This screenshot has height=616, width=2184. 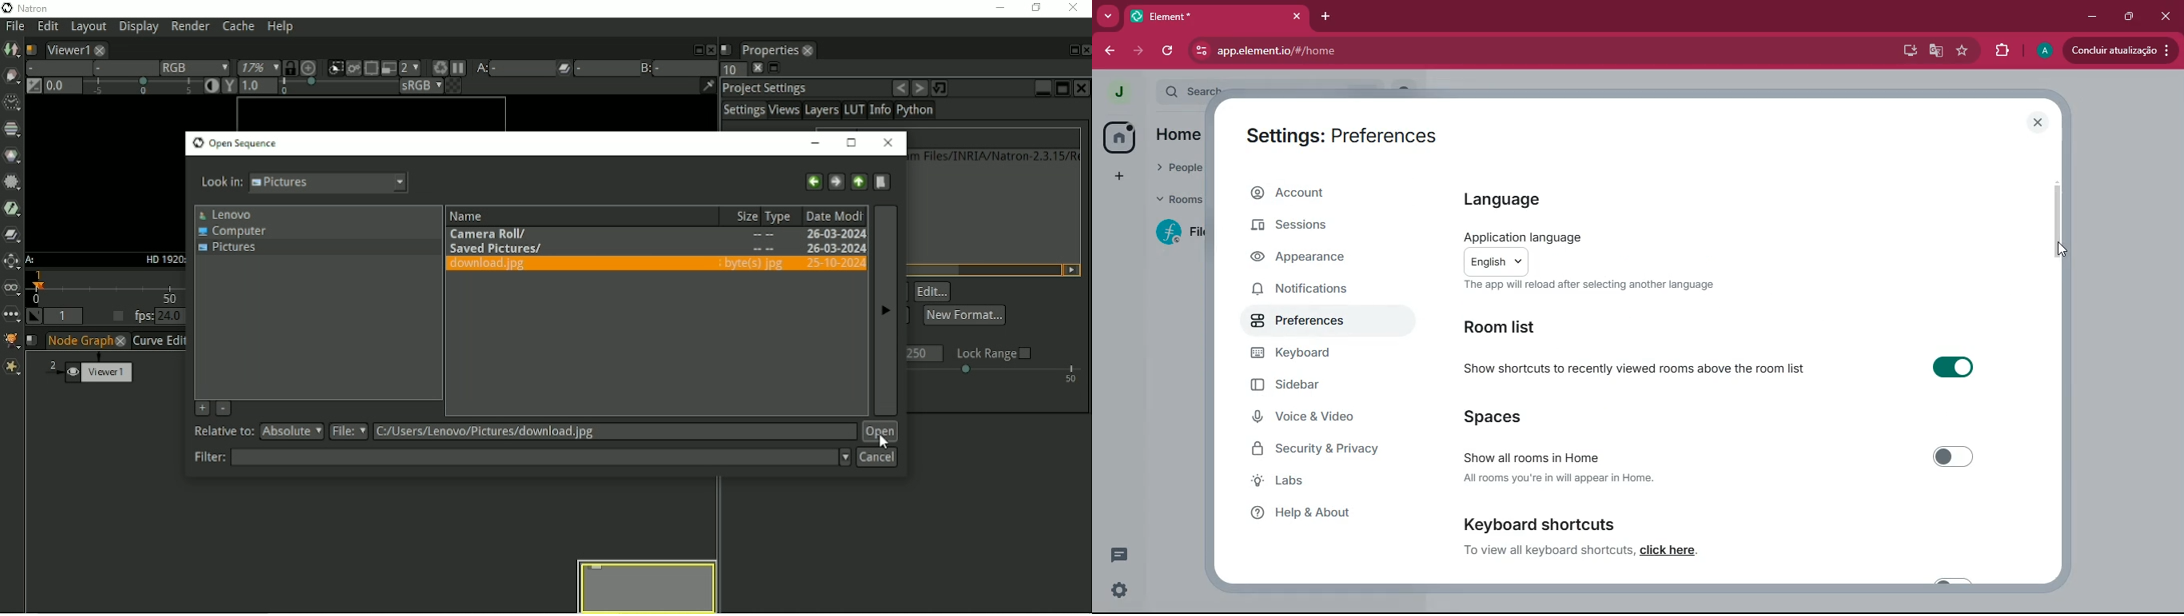 I want to click on search ctrl, so click(x=1191, y=90).